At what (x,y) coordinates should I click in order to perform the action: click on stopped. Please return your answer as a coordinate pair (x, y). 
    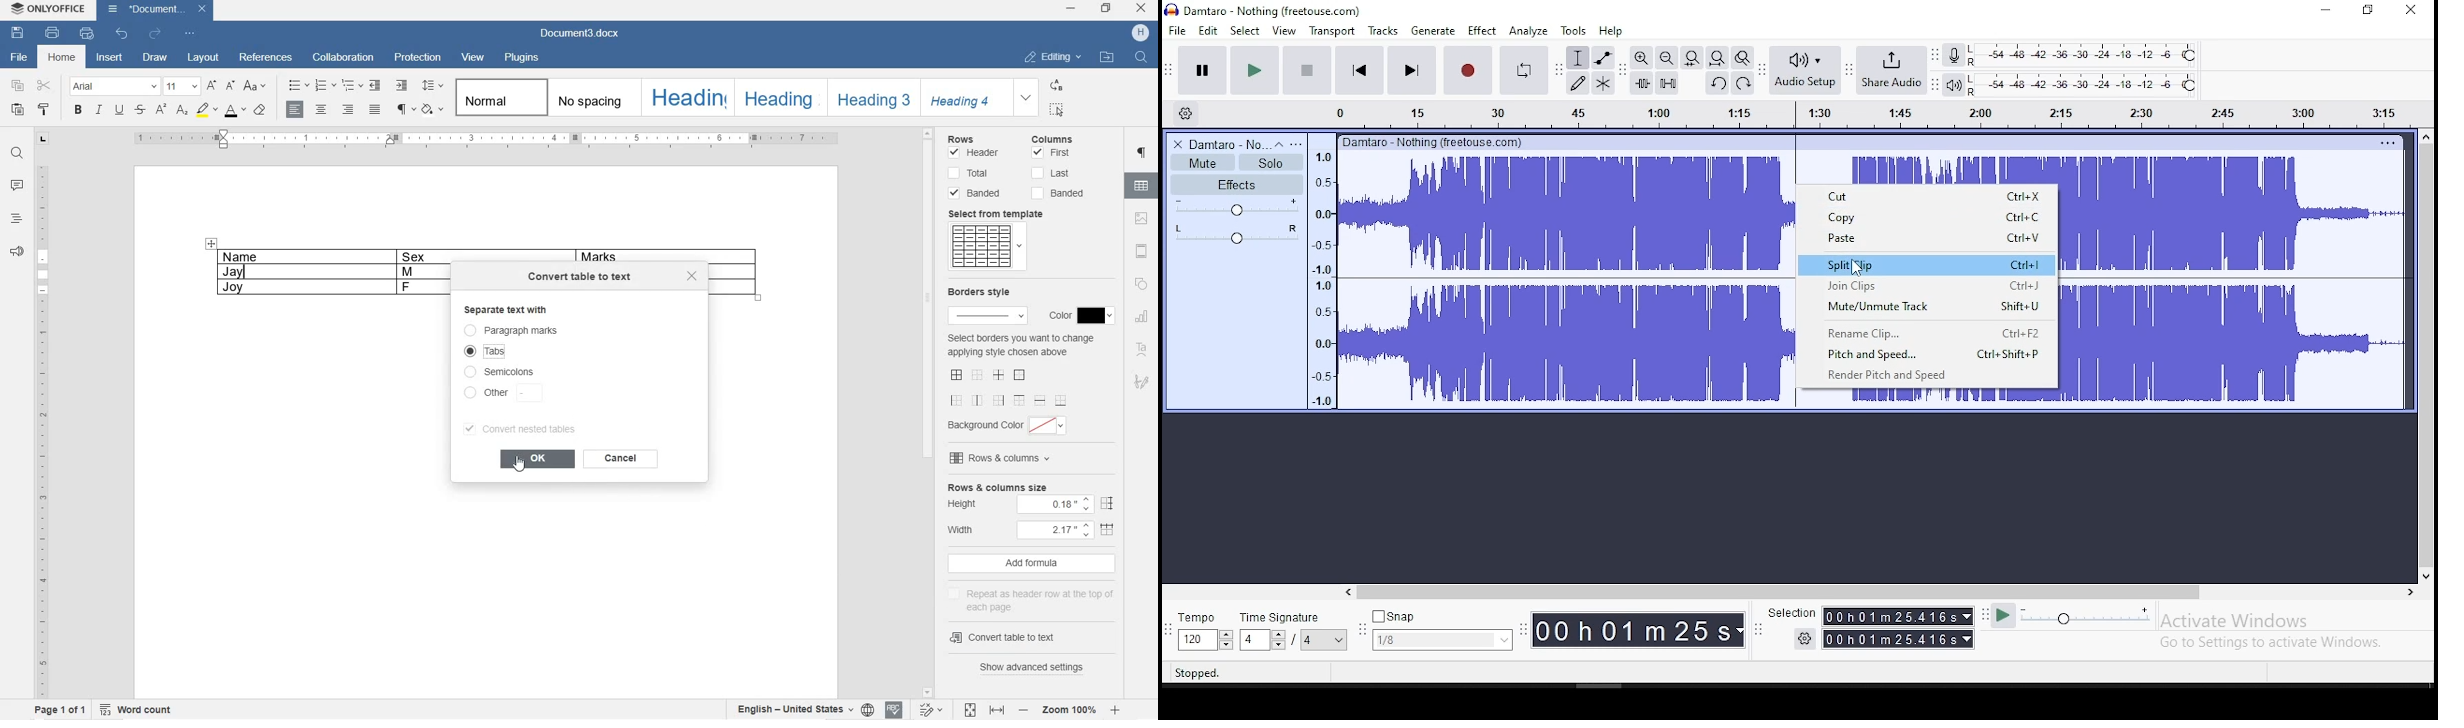
    Looking at the image, I should click on (1193, 673).